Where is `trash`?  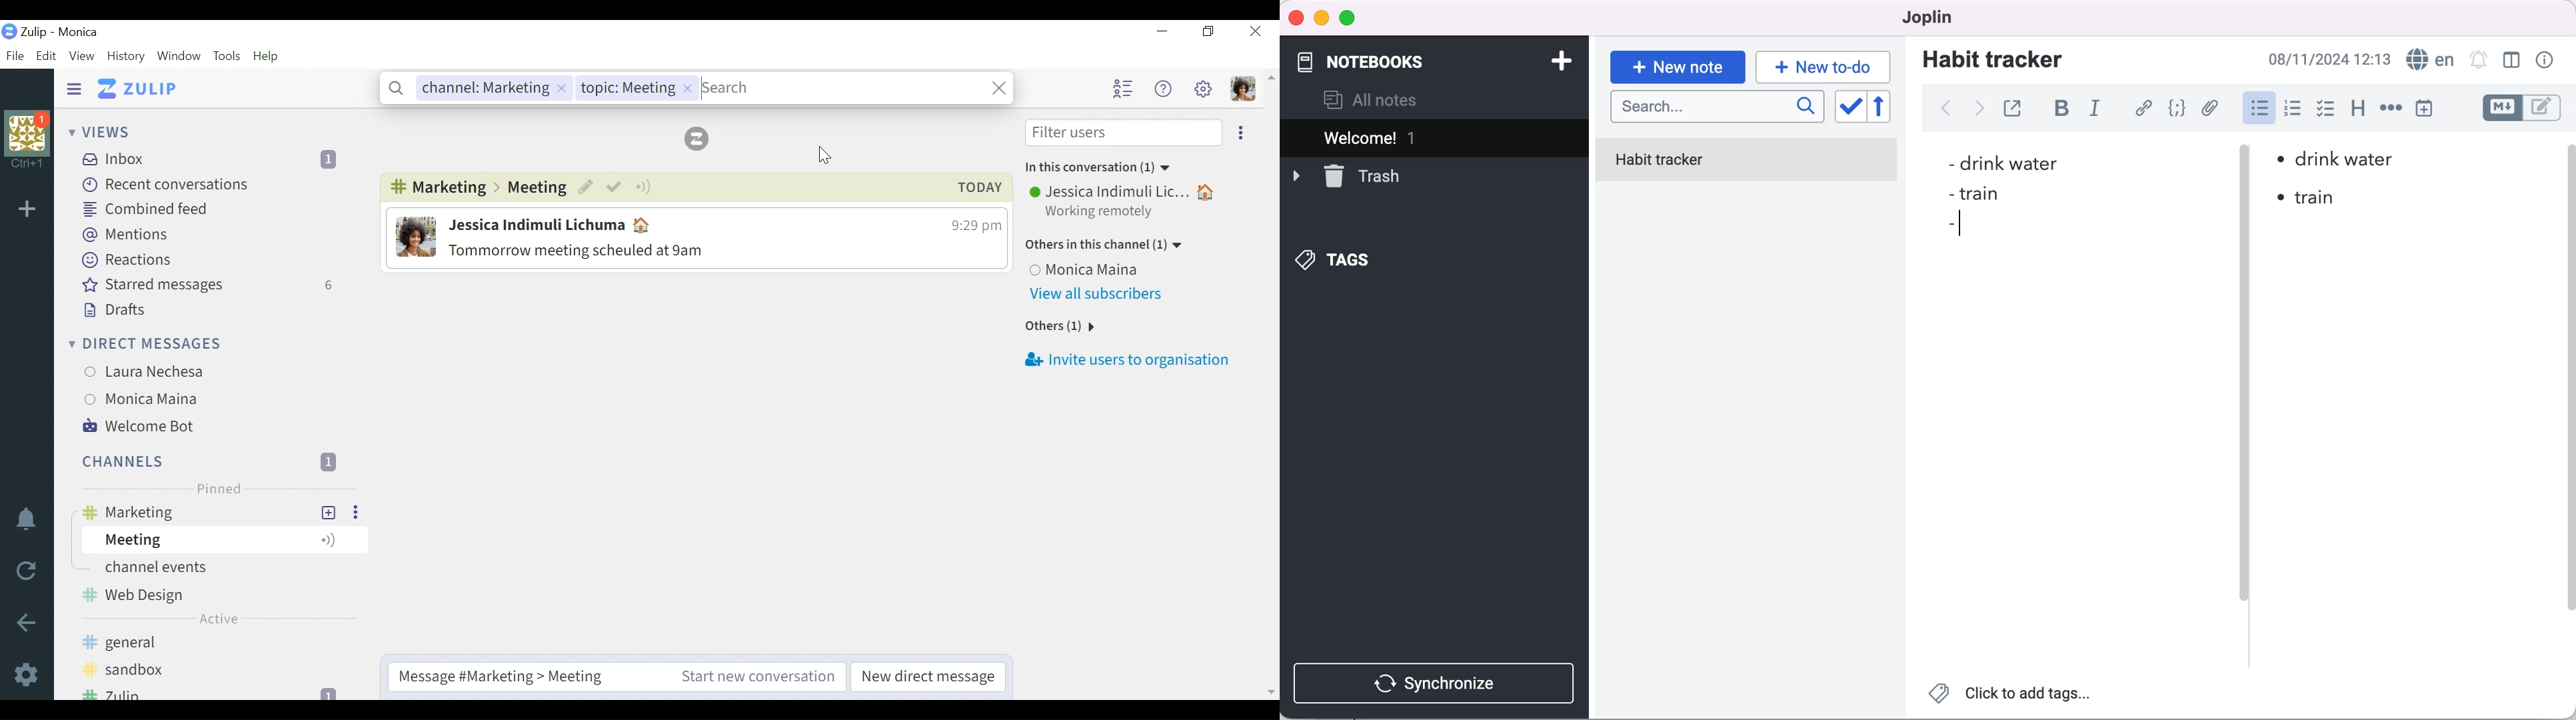
trash is located at coordinates (1346, 175).